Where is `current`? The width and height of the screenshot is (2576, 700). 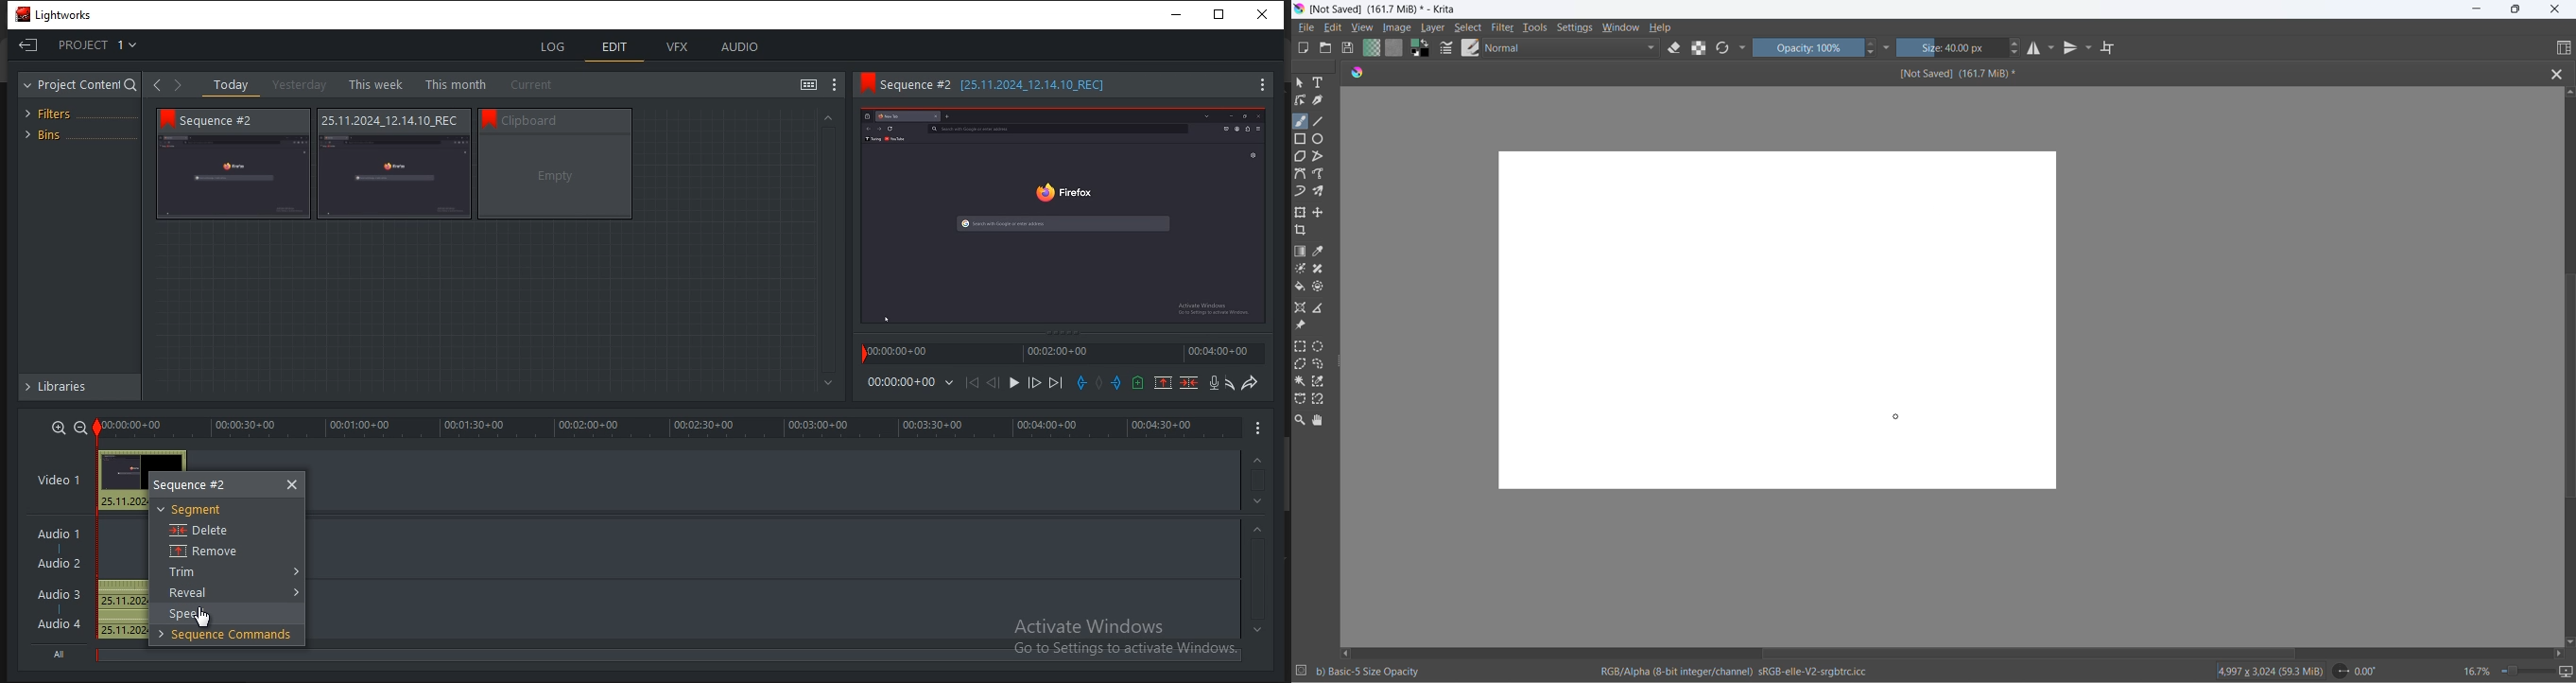
current is located at coordinates (536, 85).